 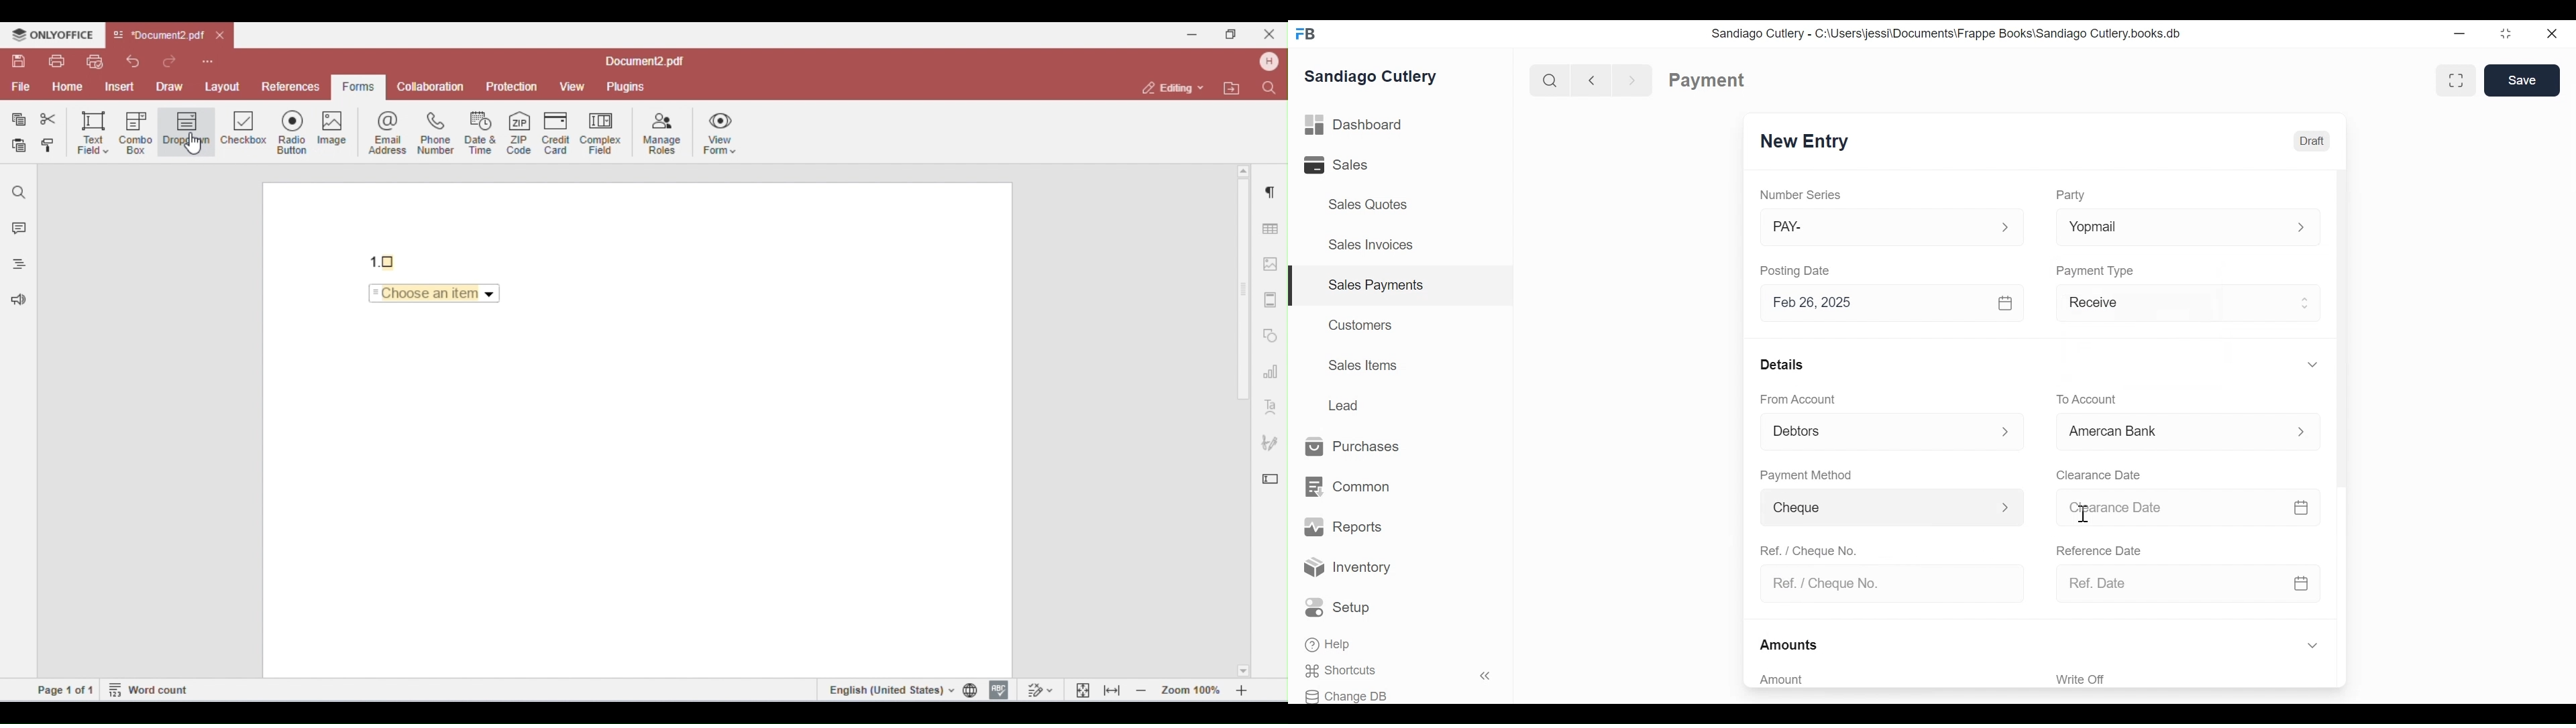 I want to click on Reference Date, so click(x=2098, y=549).